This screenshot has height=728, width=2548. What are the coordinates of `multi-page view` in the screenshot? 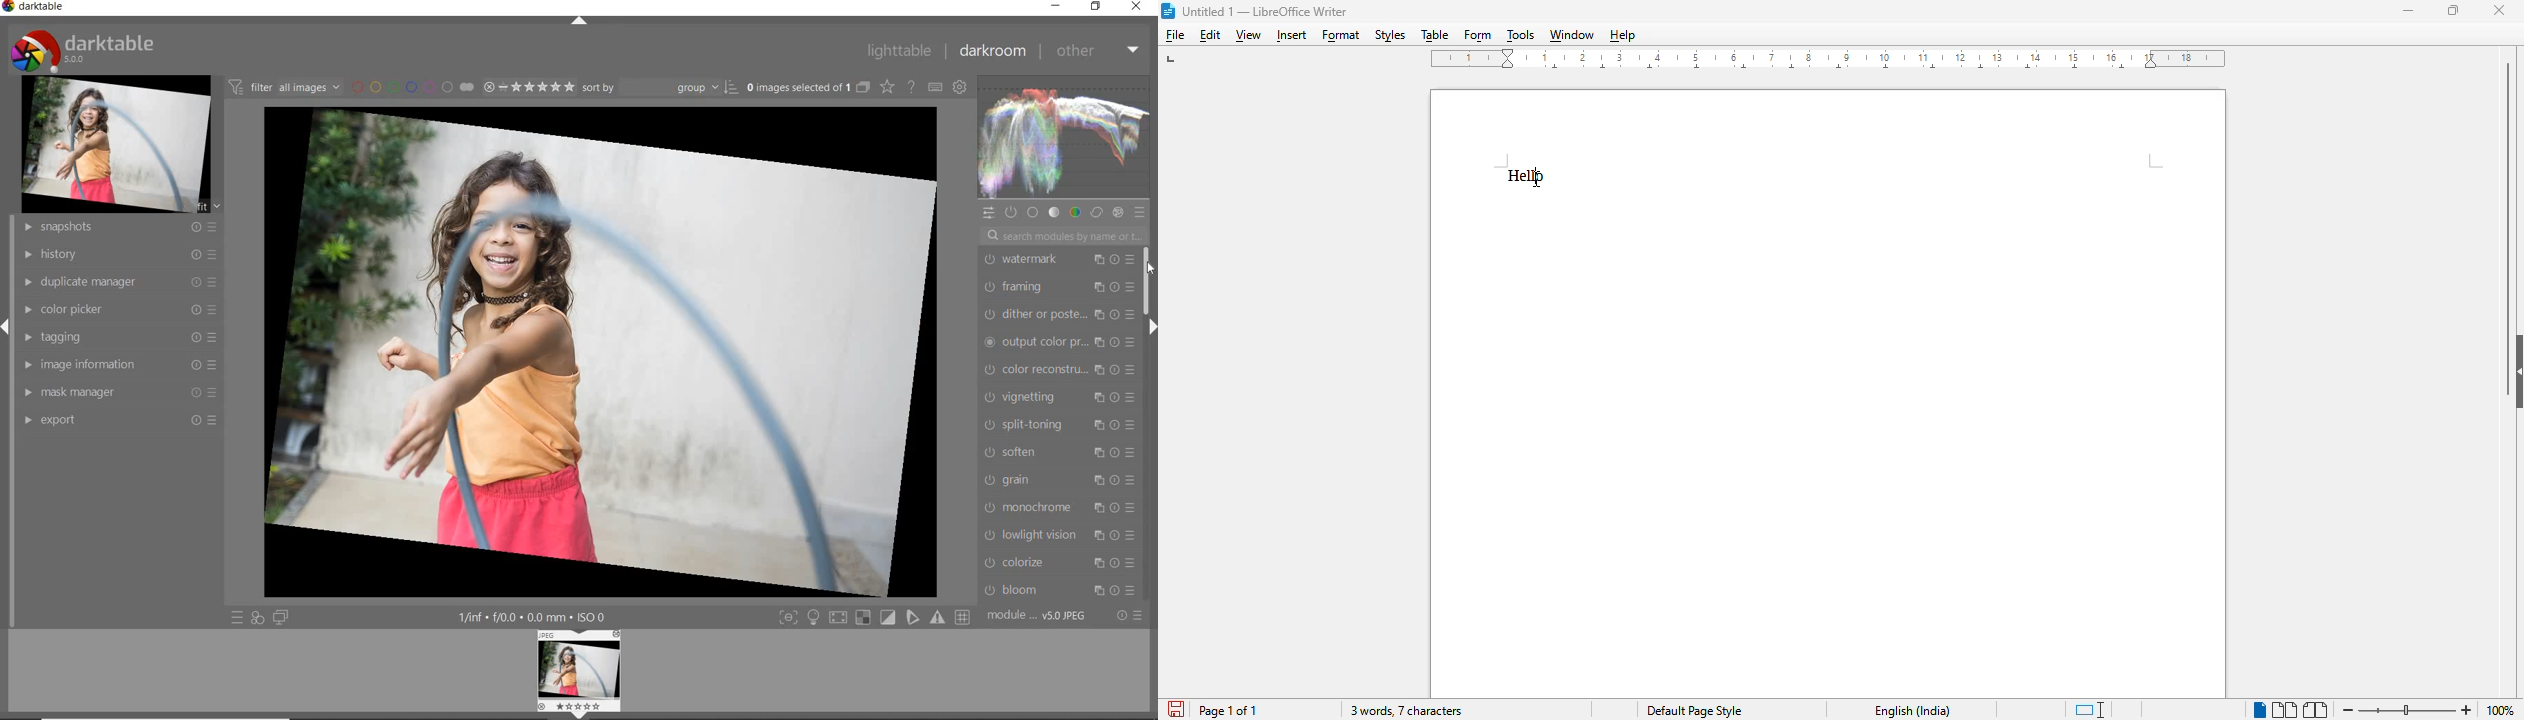 It's located at (2285, 710).